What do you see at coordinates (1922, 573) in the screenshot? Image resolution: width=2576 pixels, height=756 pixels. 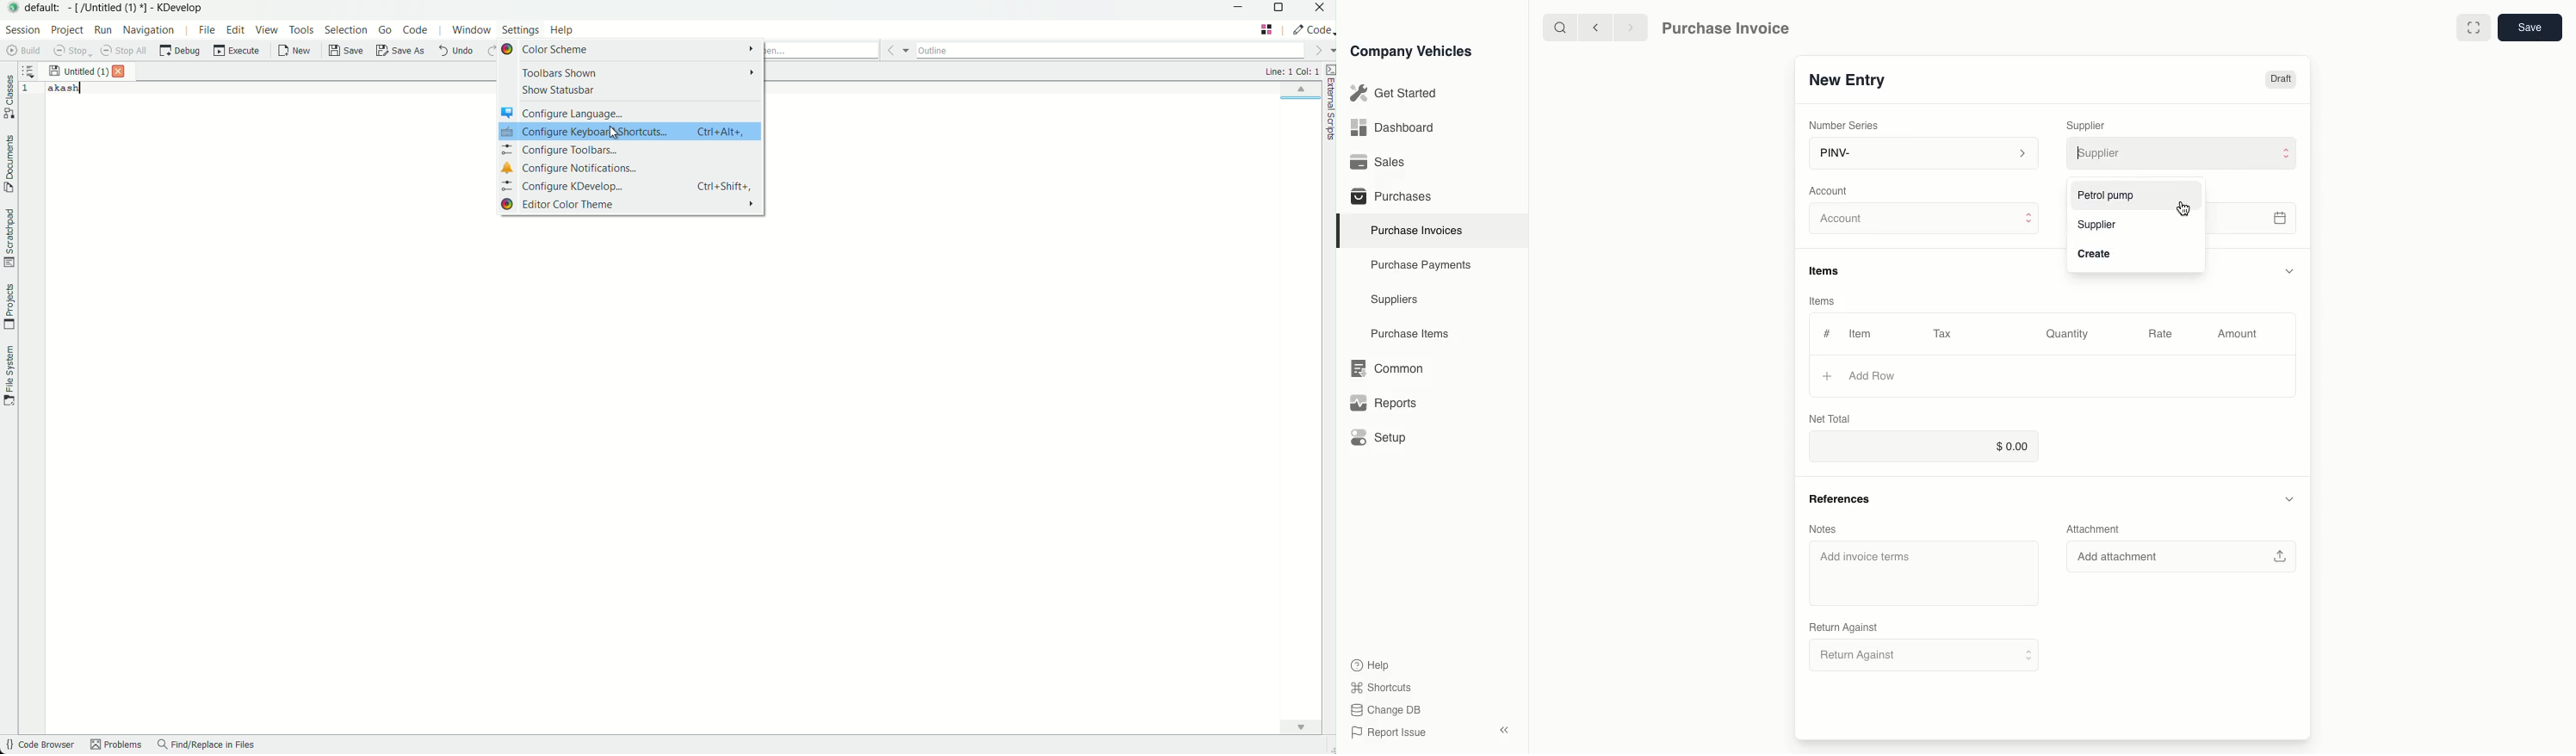 I see `Add invoice terms.` at bounding box center [1922, 573].